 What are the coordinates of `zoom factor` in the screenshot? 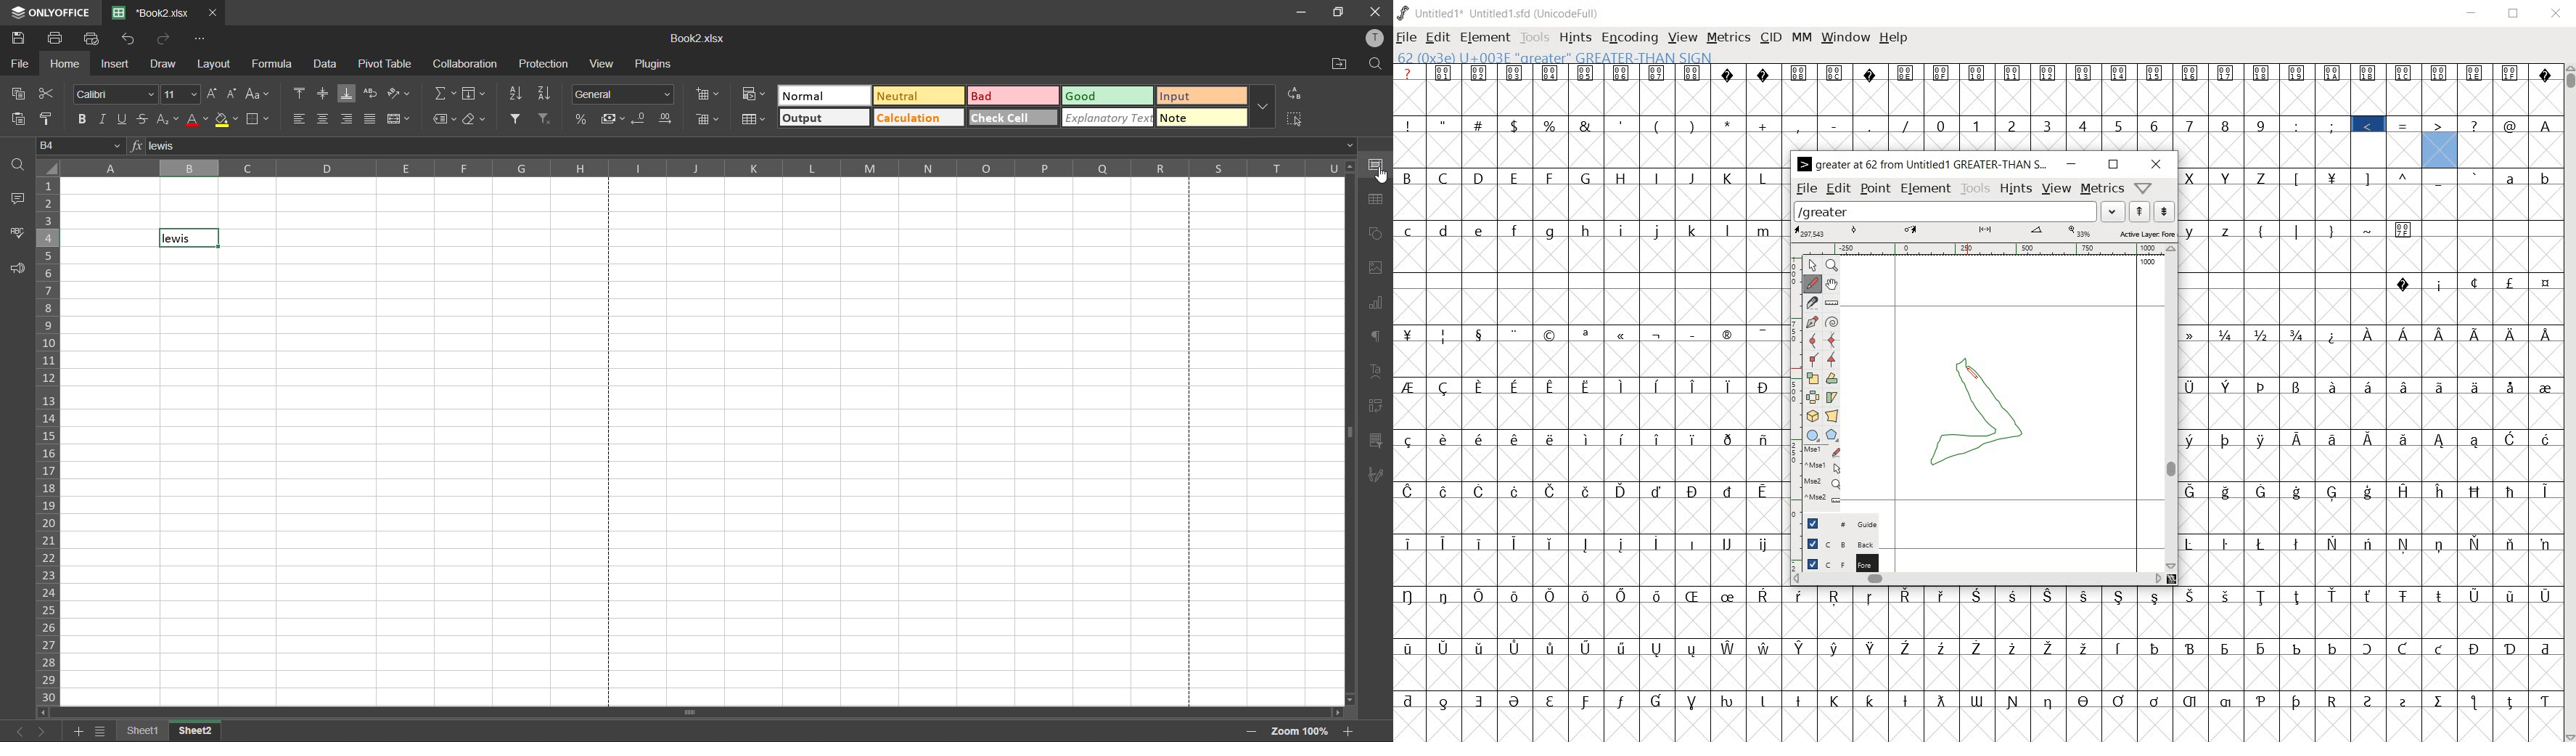 It's located at (1300, 730).